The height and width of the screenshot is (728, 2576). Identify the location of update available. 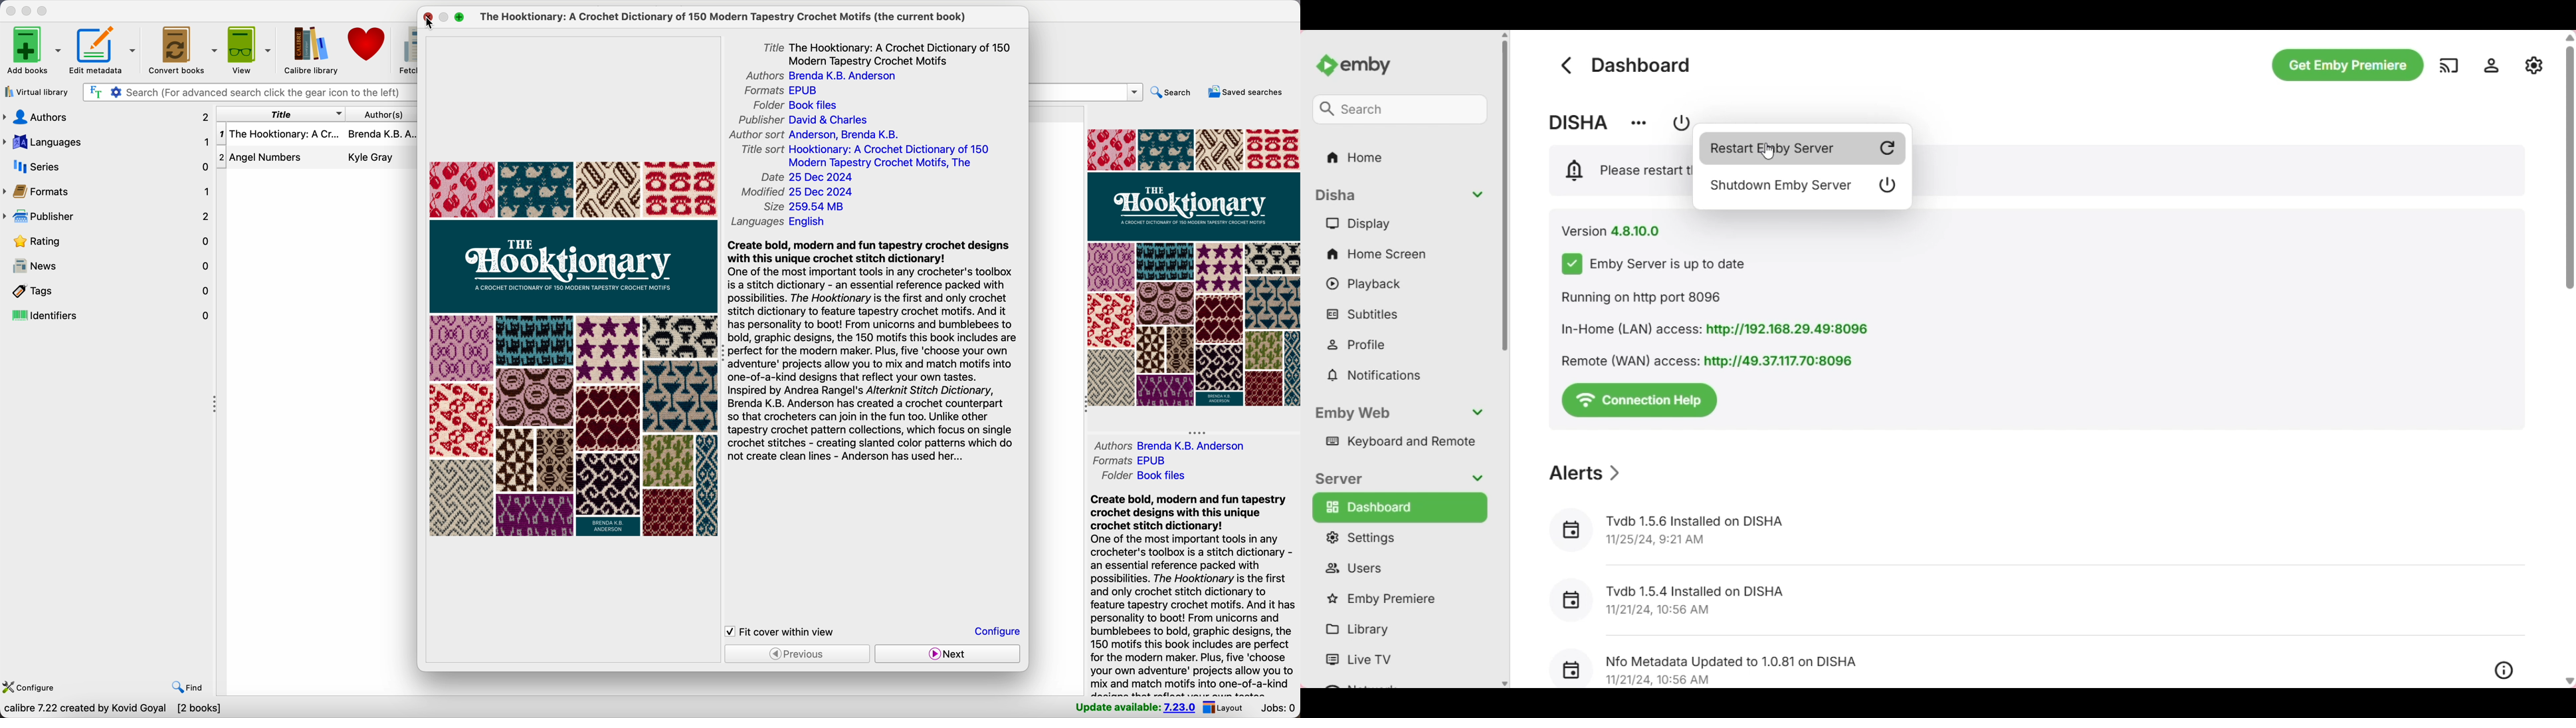
(1135, 706).